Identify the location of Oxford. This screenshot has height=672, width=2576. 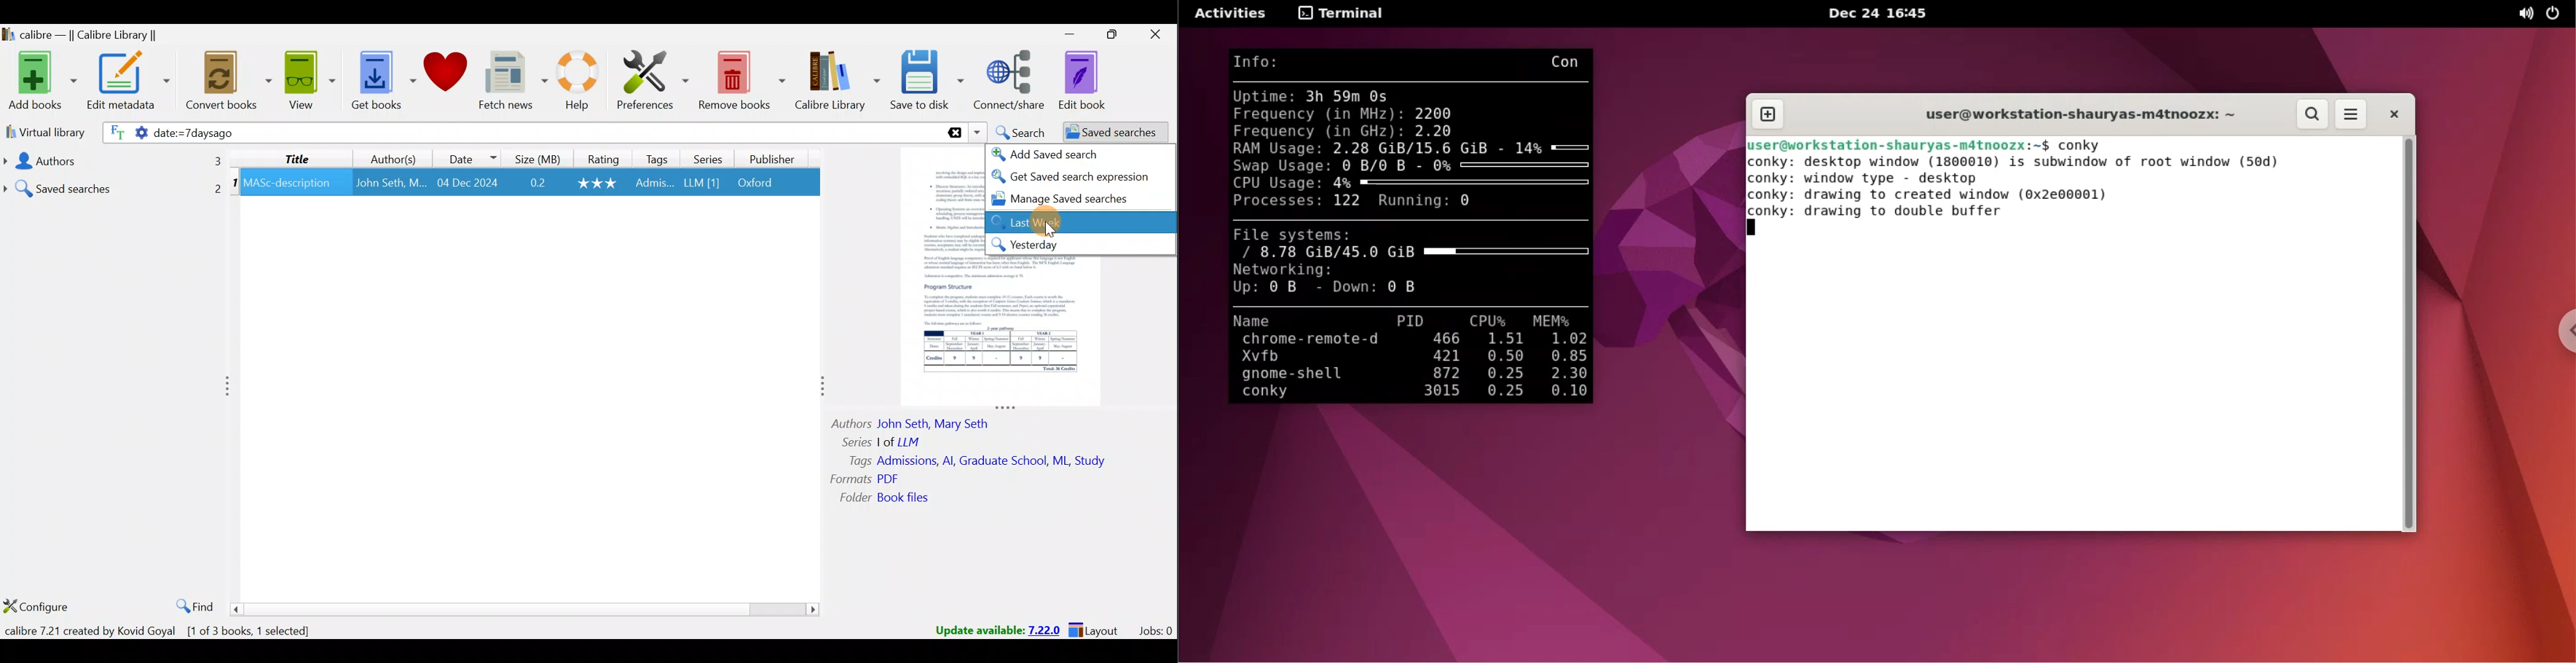
(762, 183).